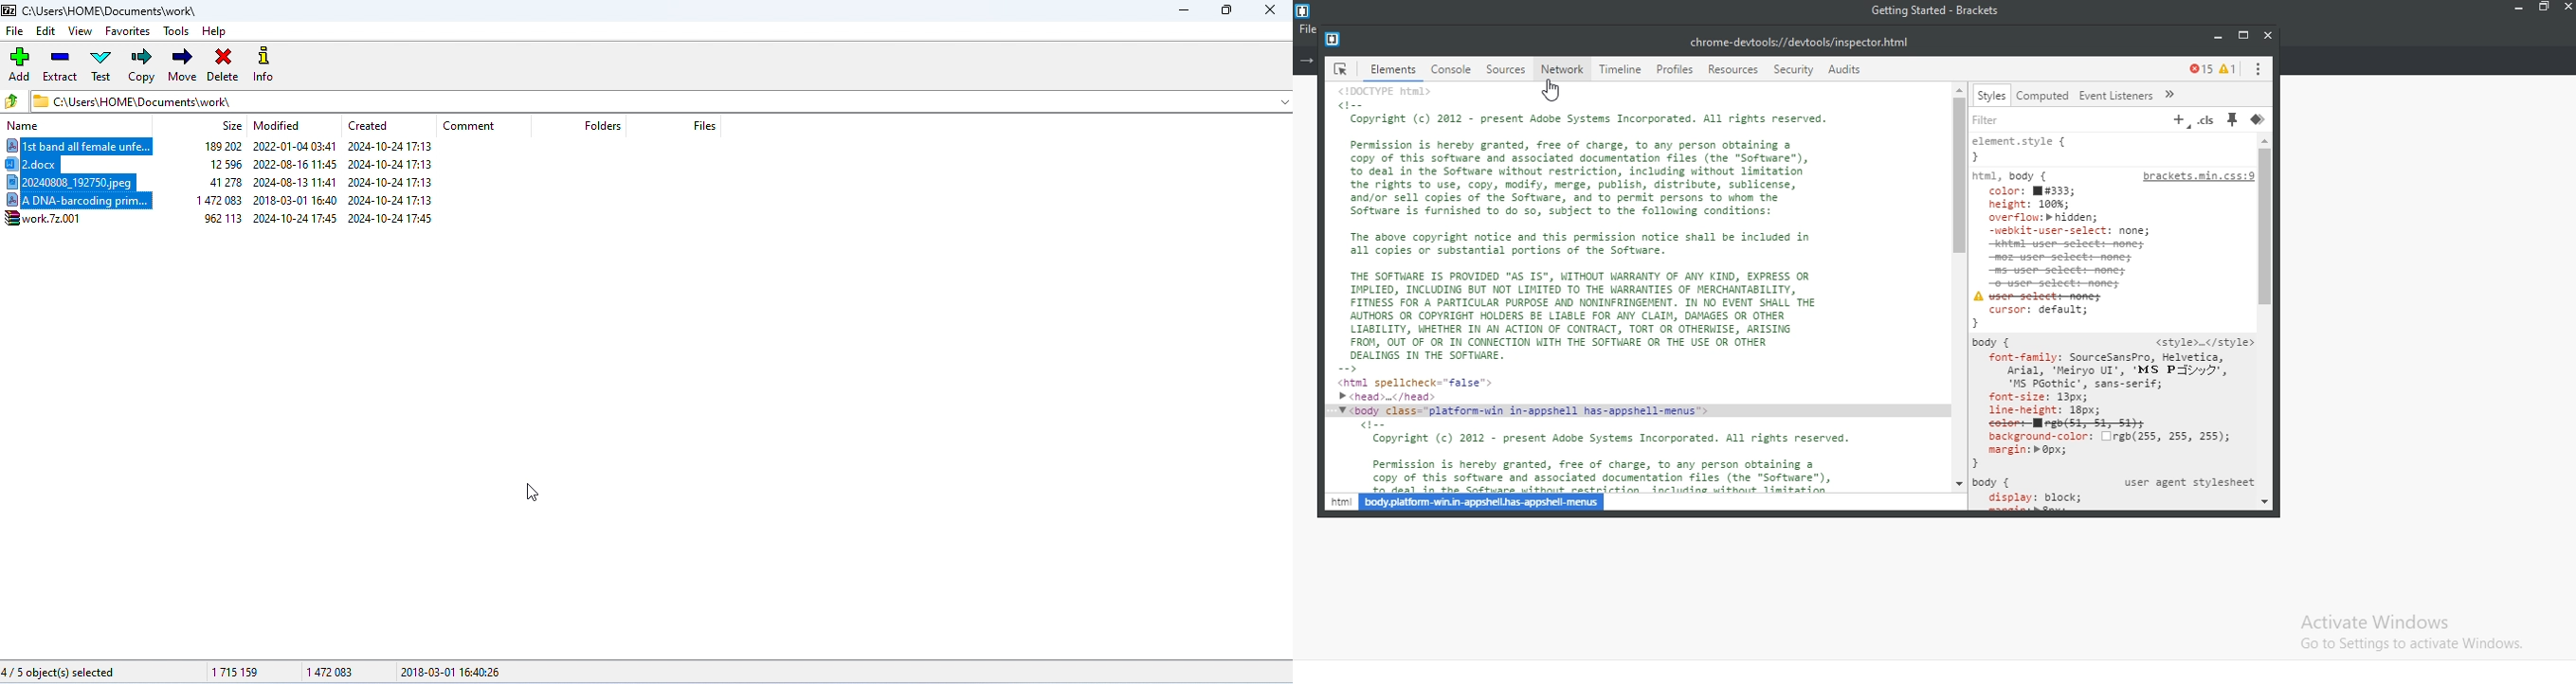  What do you see at coordinates (2215, 70) in the screenshot?
I see `error monitor` at bounding box center [2215, 70].